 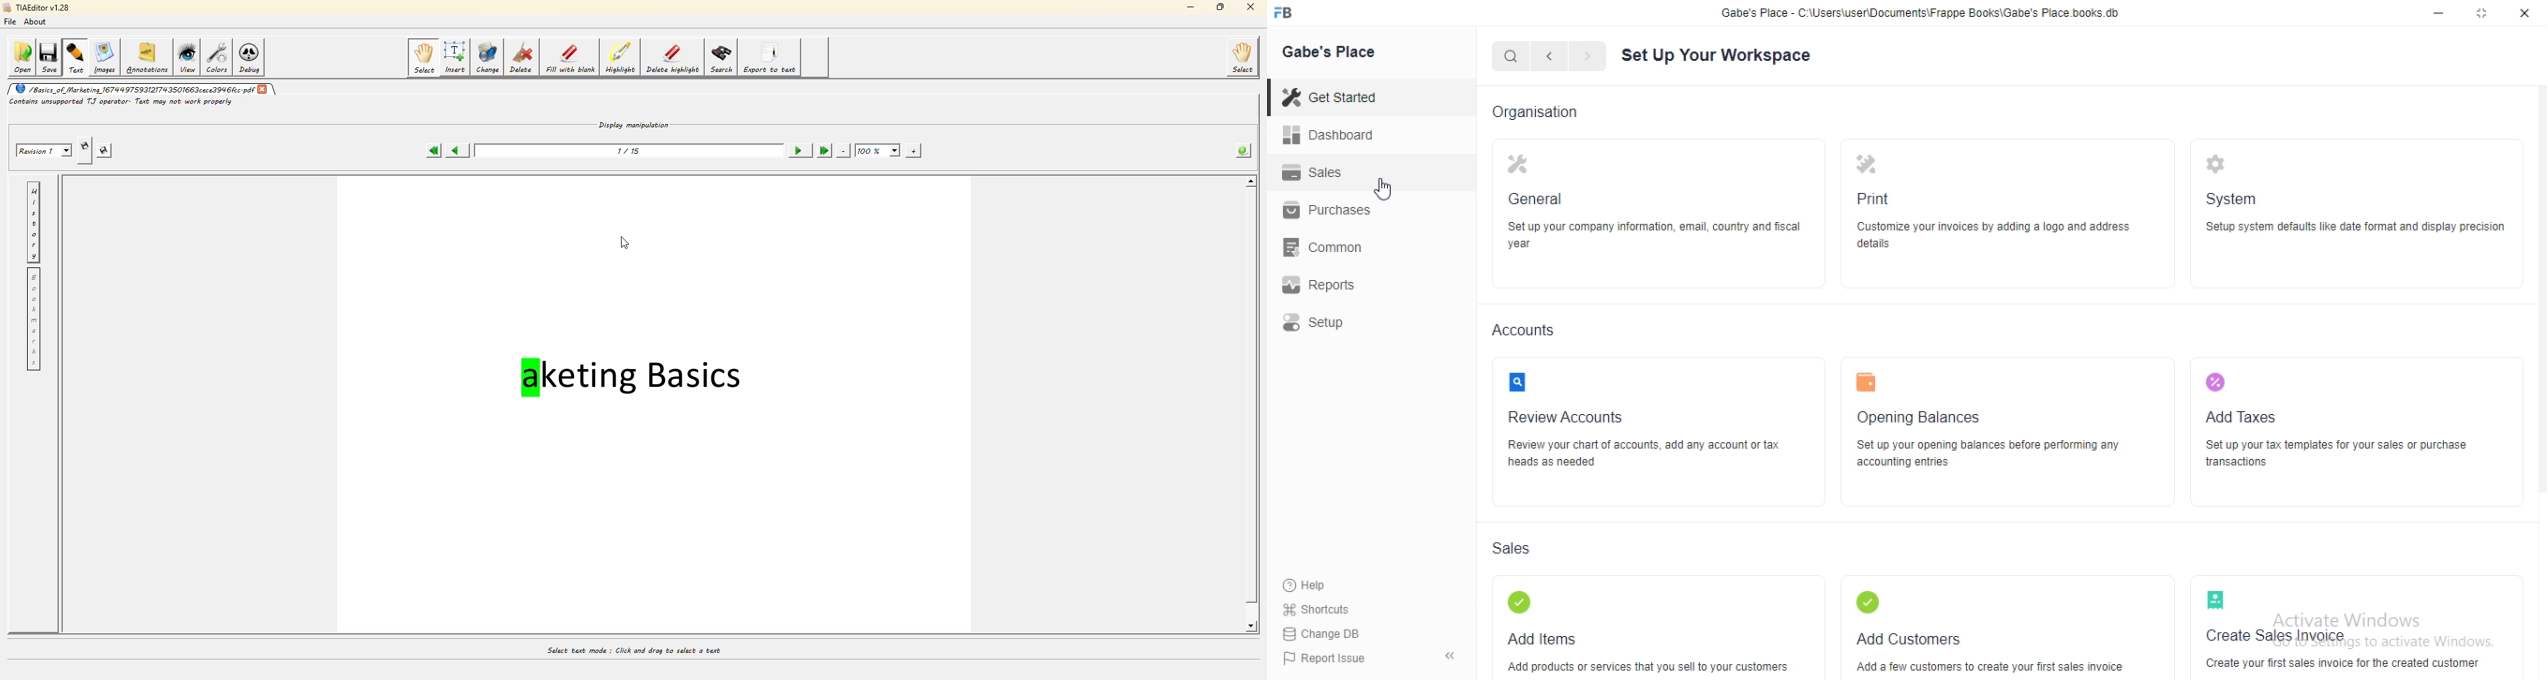 What do you see at coordinates (2335, 454) in the screenshot?
I see `Set up your tax templates for your sales or purchase transactions.` at bounding box center [2335, 454].